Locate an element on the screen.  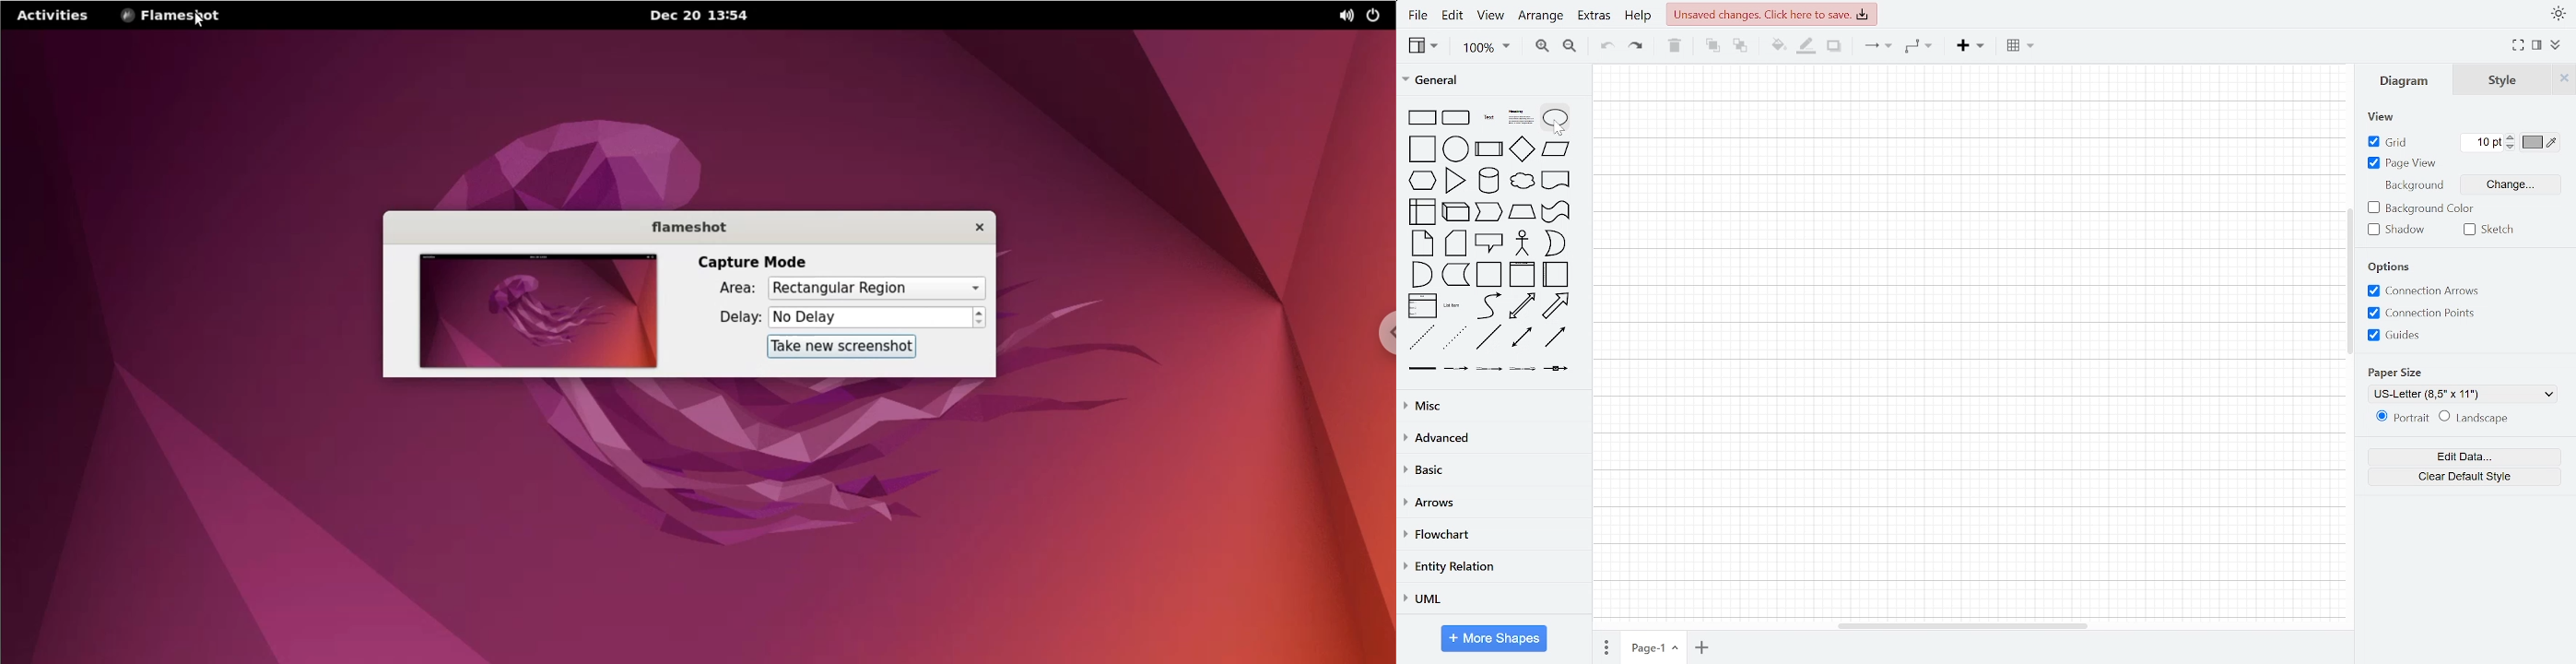
triangle is located at coordinates (1455, 181).